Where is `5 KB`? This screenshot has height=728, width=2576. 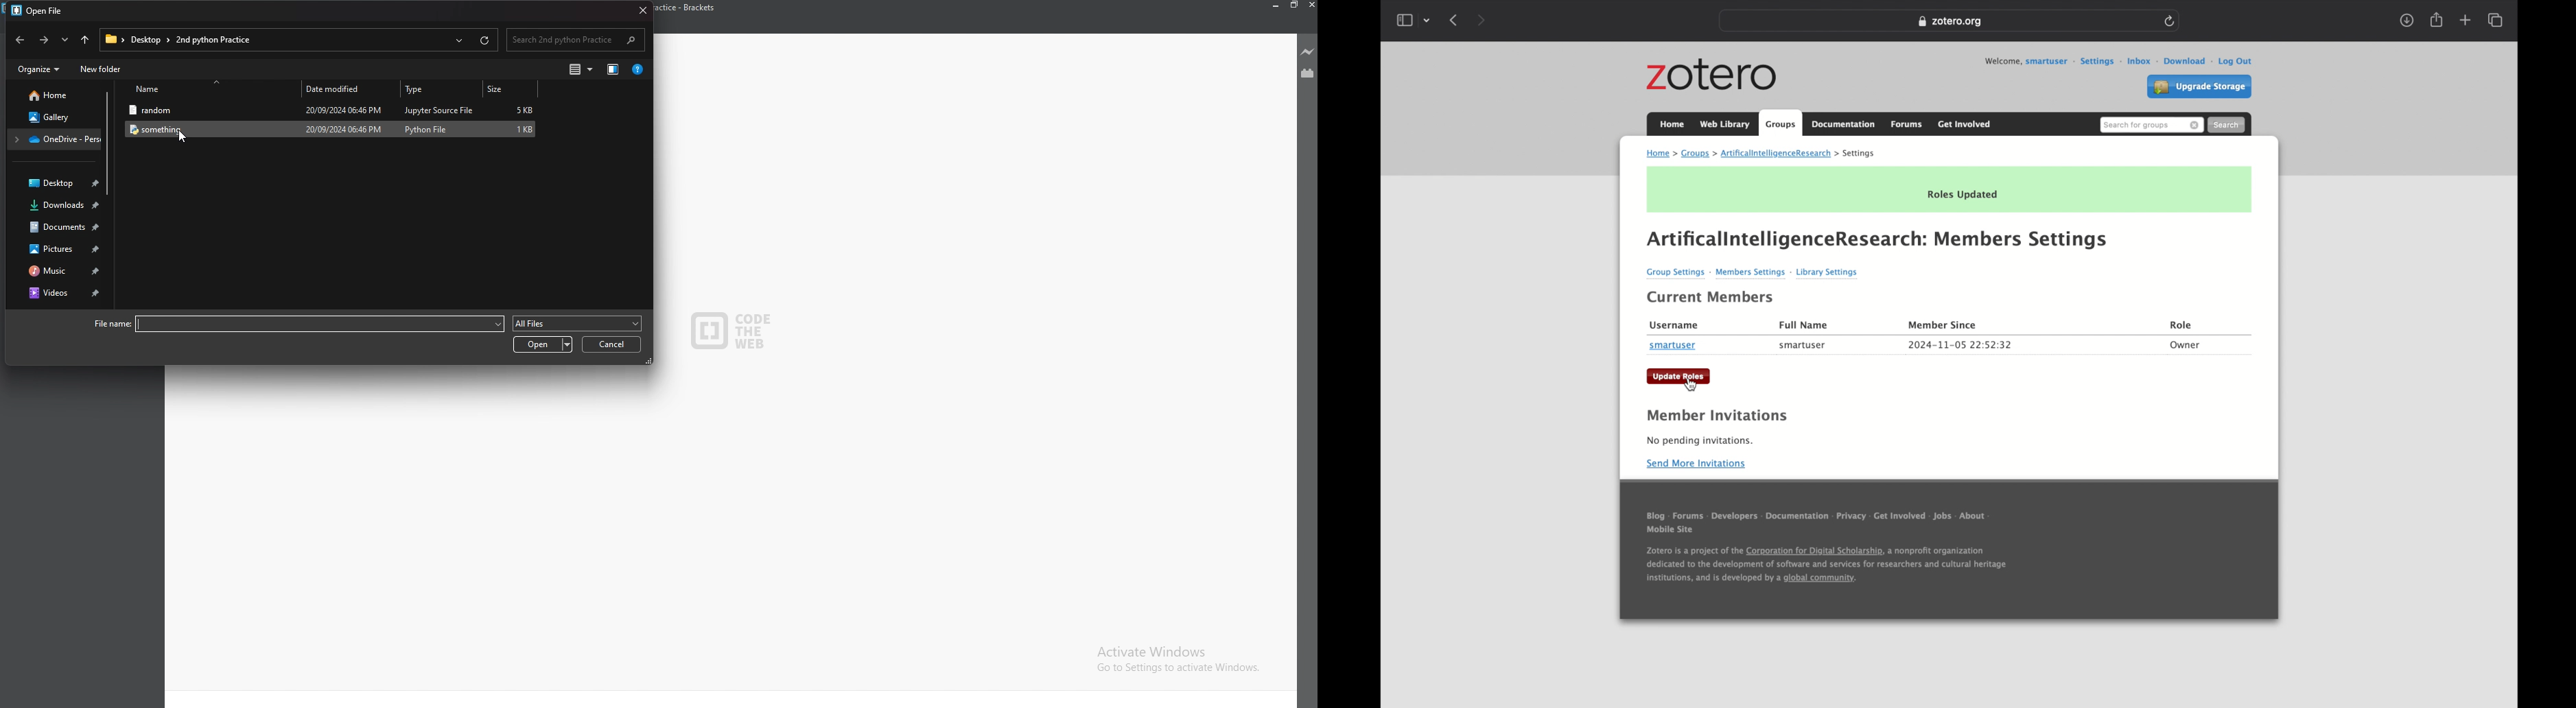 5 KB is located at coordinates (524, 110).